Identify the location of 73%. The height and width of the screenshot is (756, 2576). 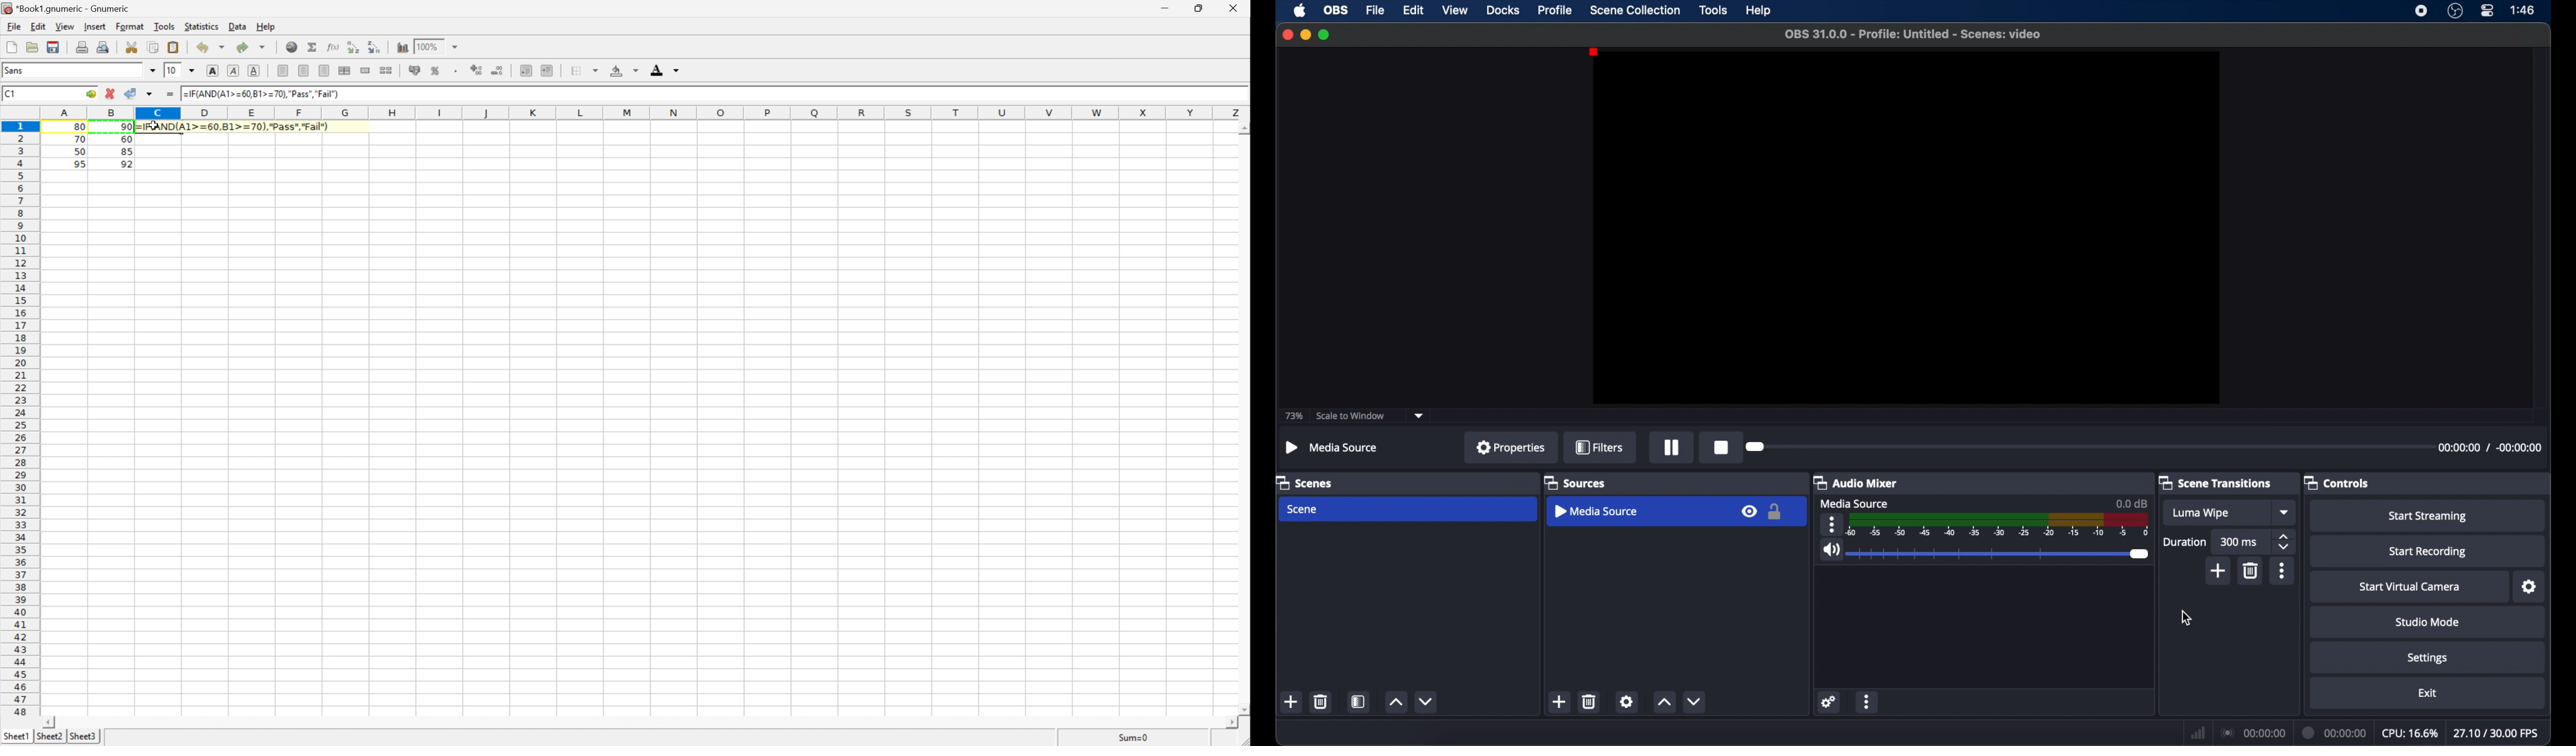
(1295, 417).